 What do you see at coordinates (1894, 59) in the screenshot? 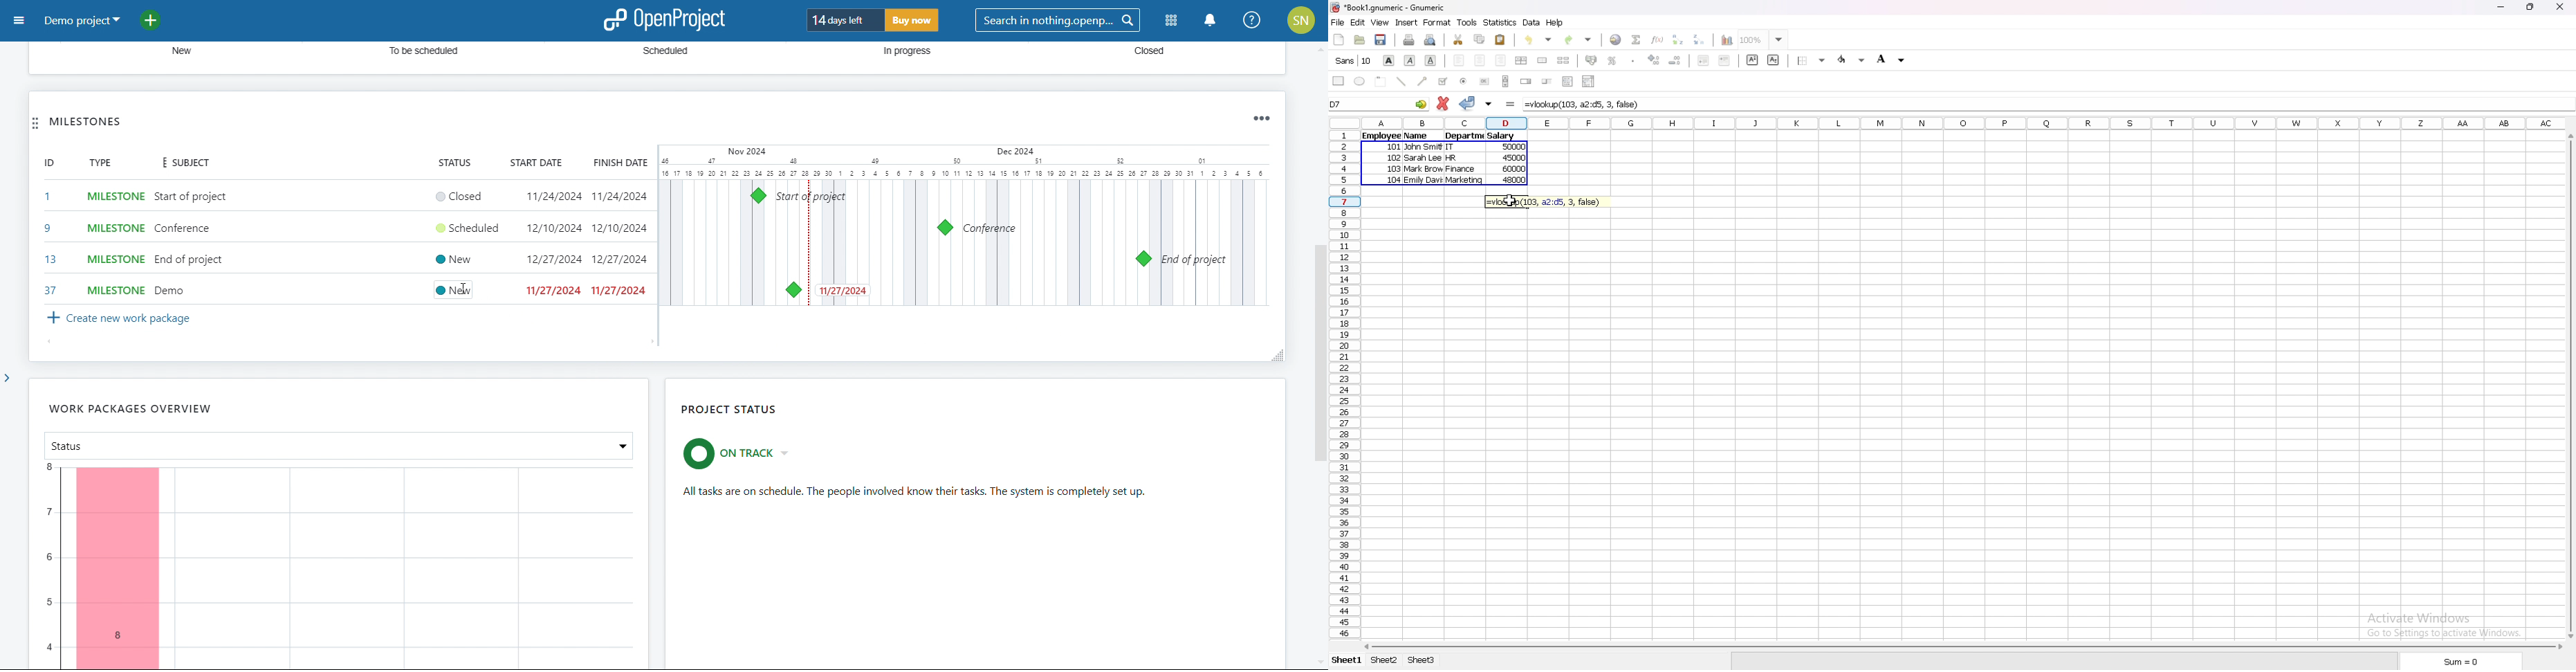
I see `background` at bounding box center [1894, 59].